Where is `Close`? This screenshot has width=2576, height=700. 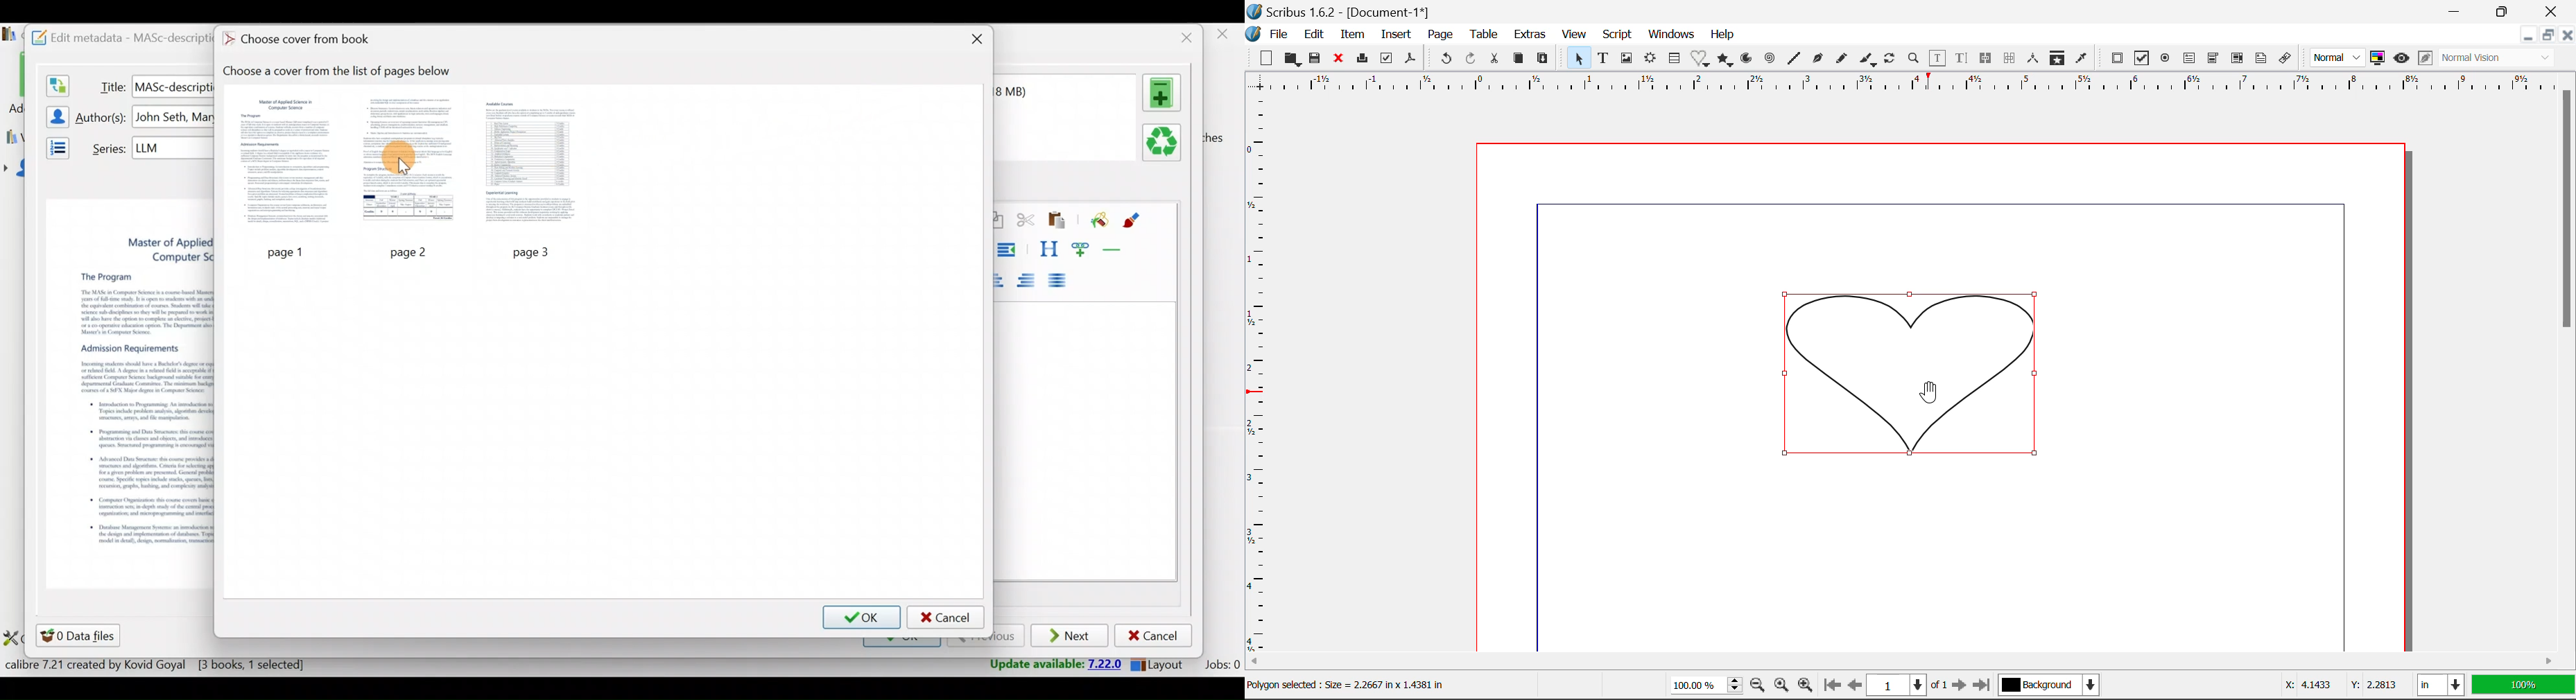 Close is located at coordinates (975, 41).